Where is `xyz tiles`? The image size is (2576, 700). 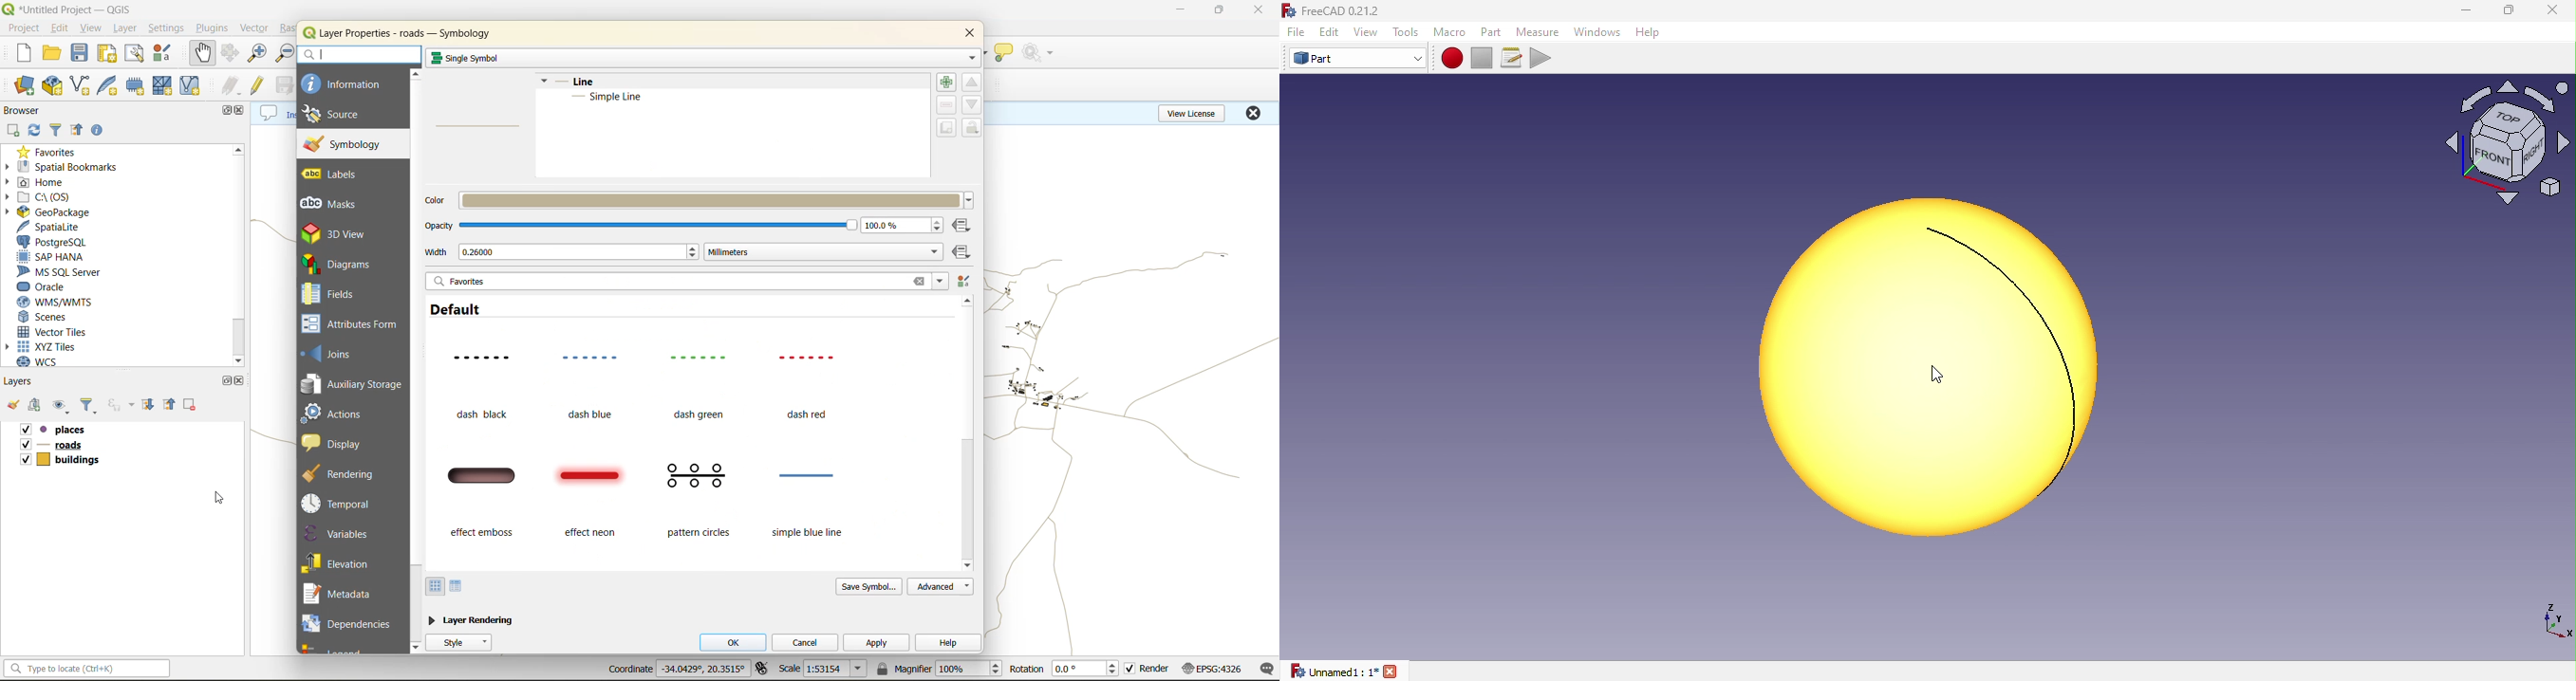
xyz tiles is located at coordinates (54, 347).